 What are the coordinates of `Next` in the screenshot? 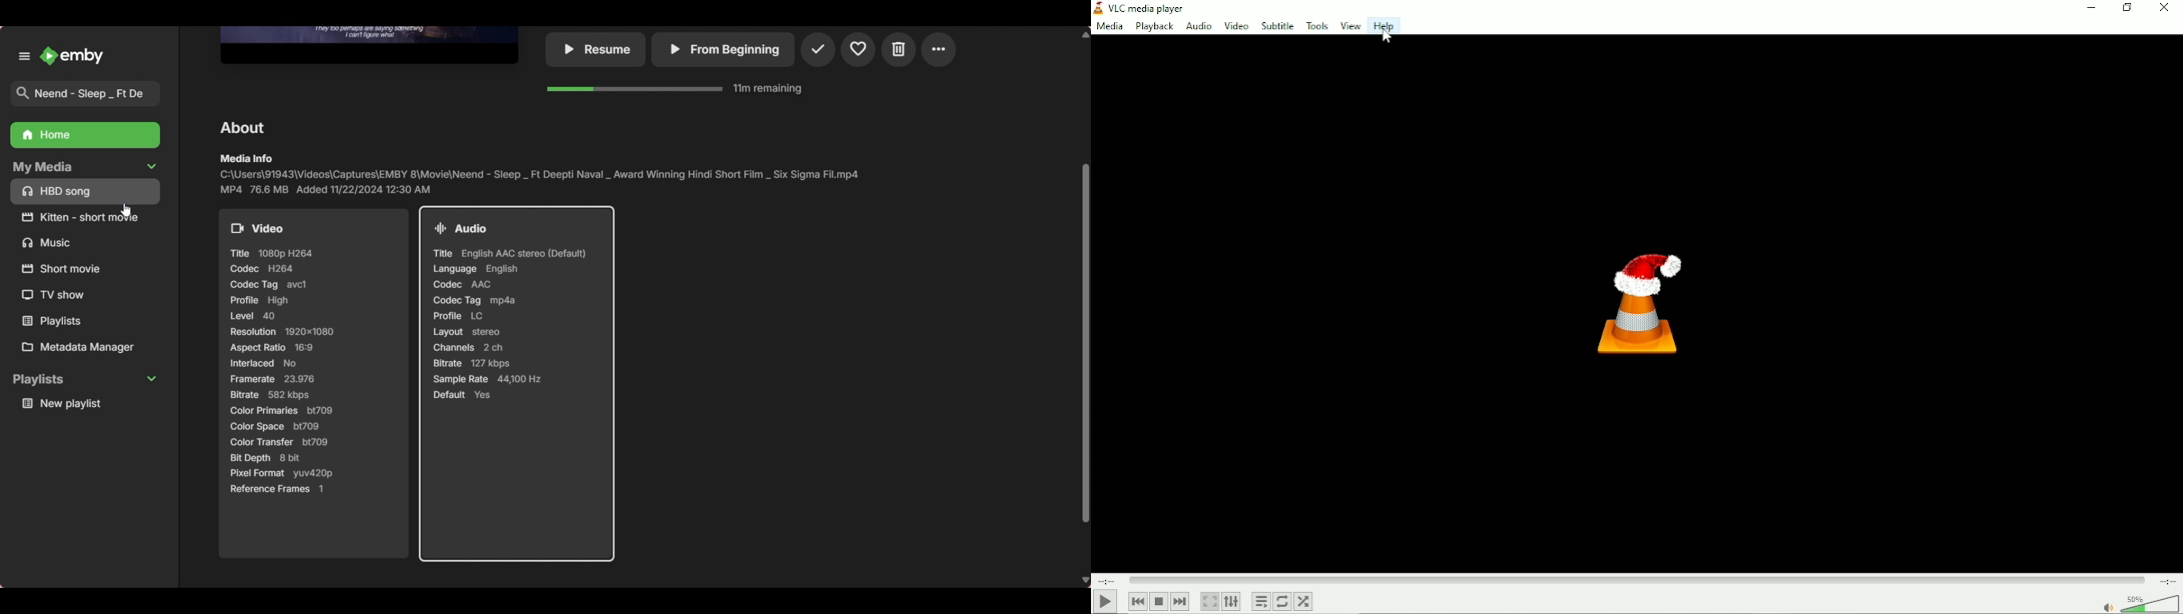 It's located at (1180, 601).